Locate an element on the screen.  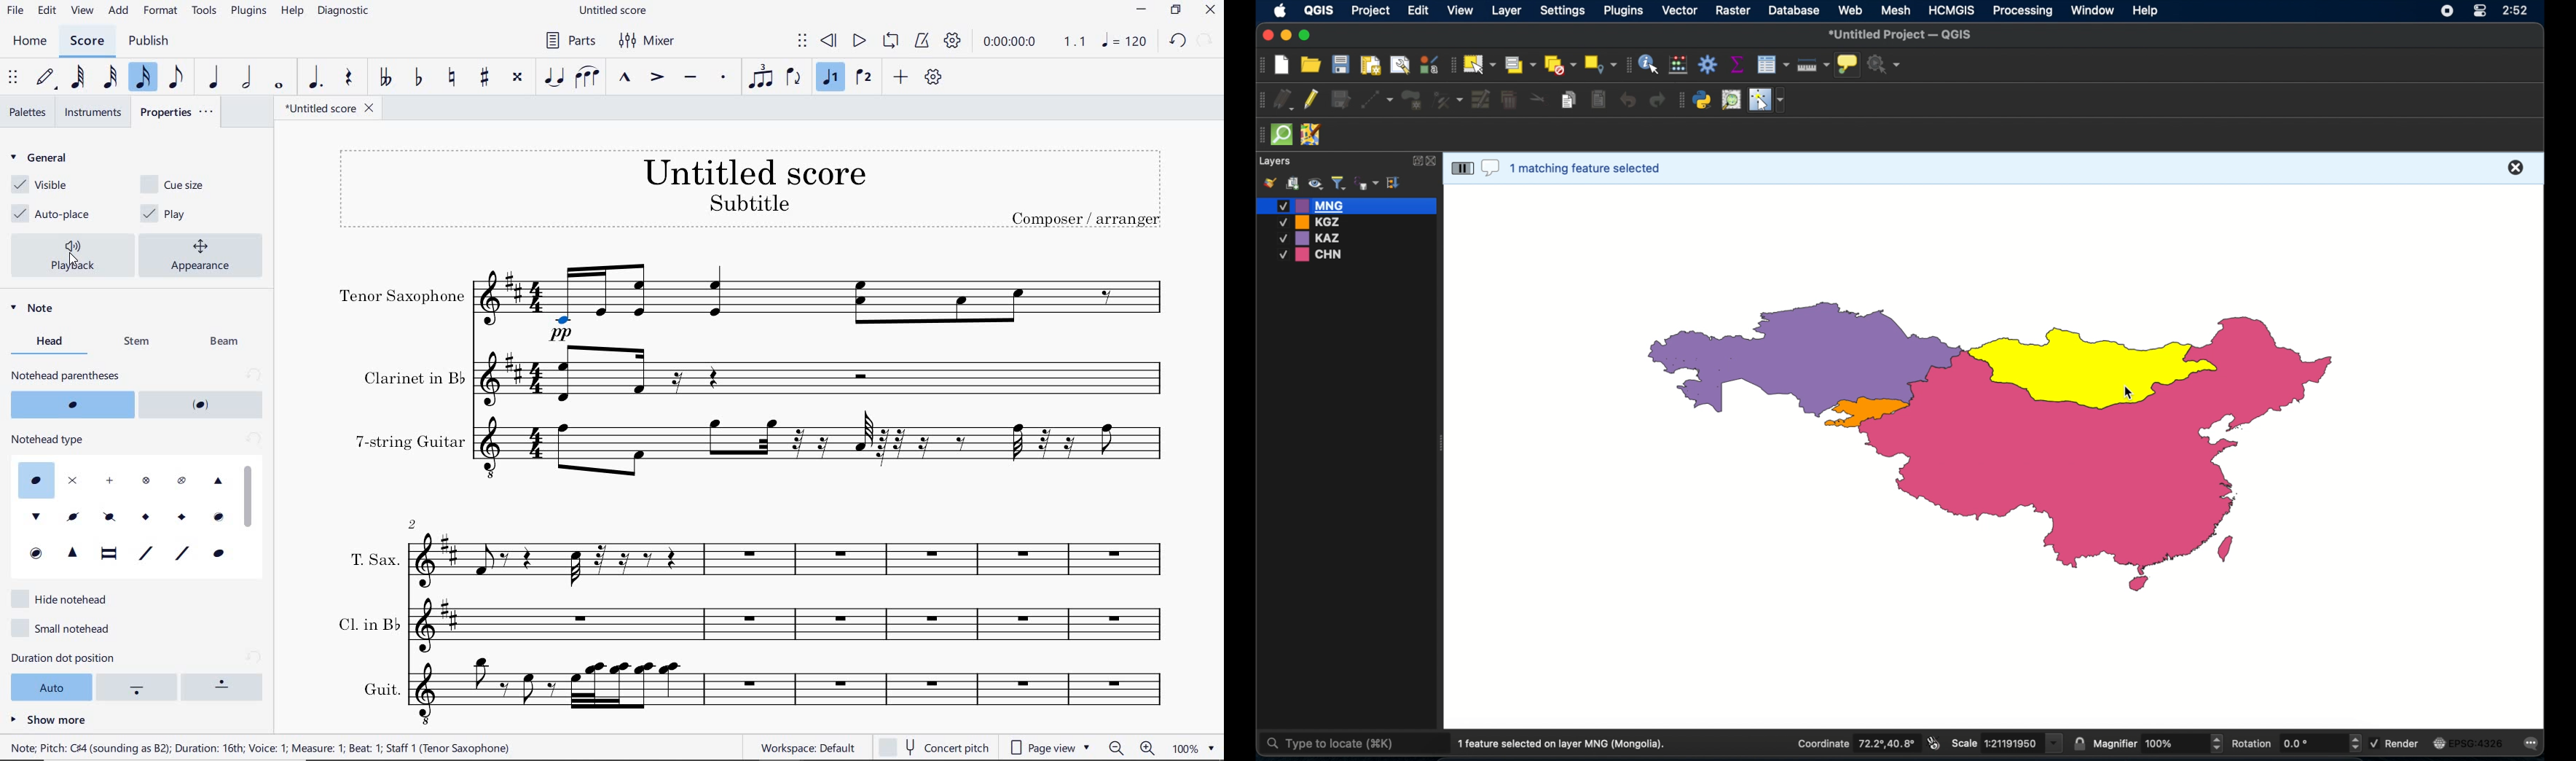
help is located at coordinates (291, 12).